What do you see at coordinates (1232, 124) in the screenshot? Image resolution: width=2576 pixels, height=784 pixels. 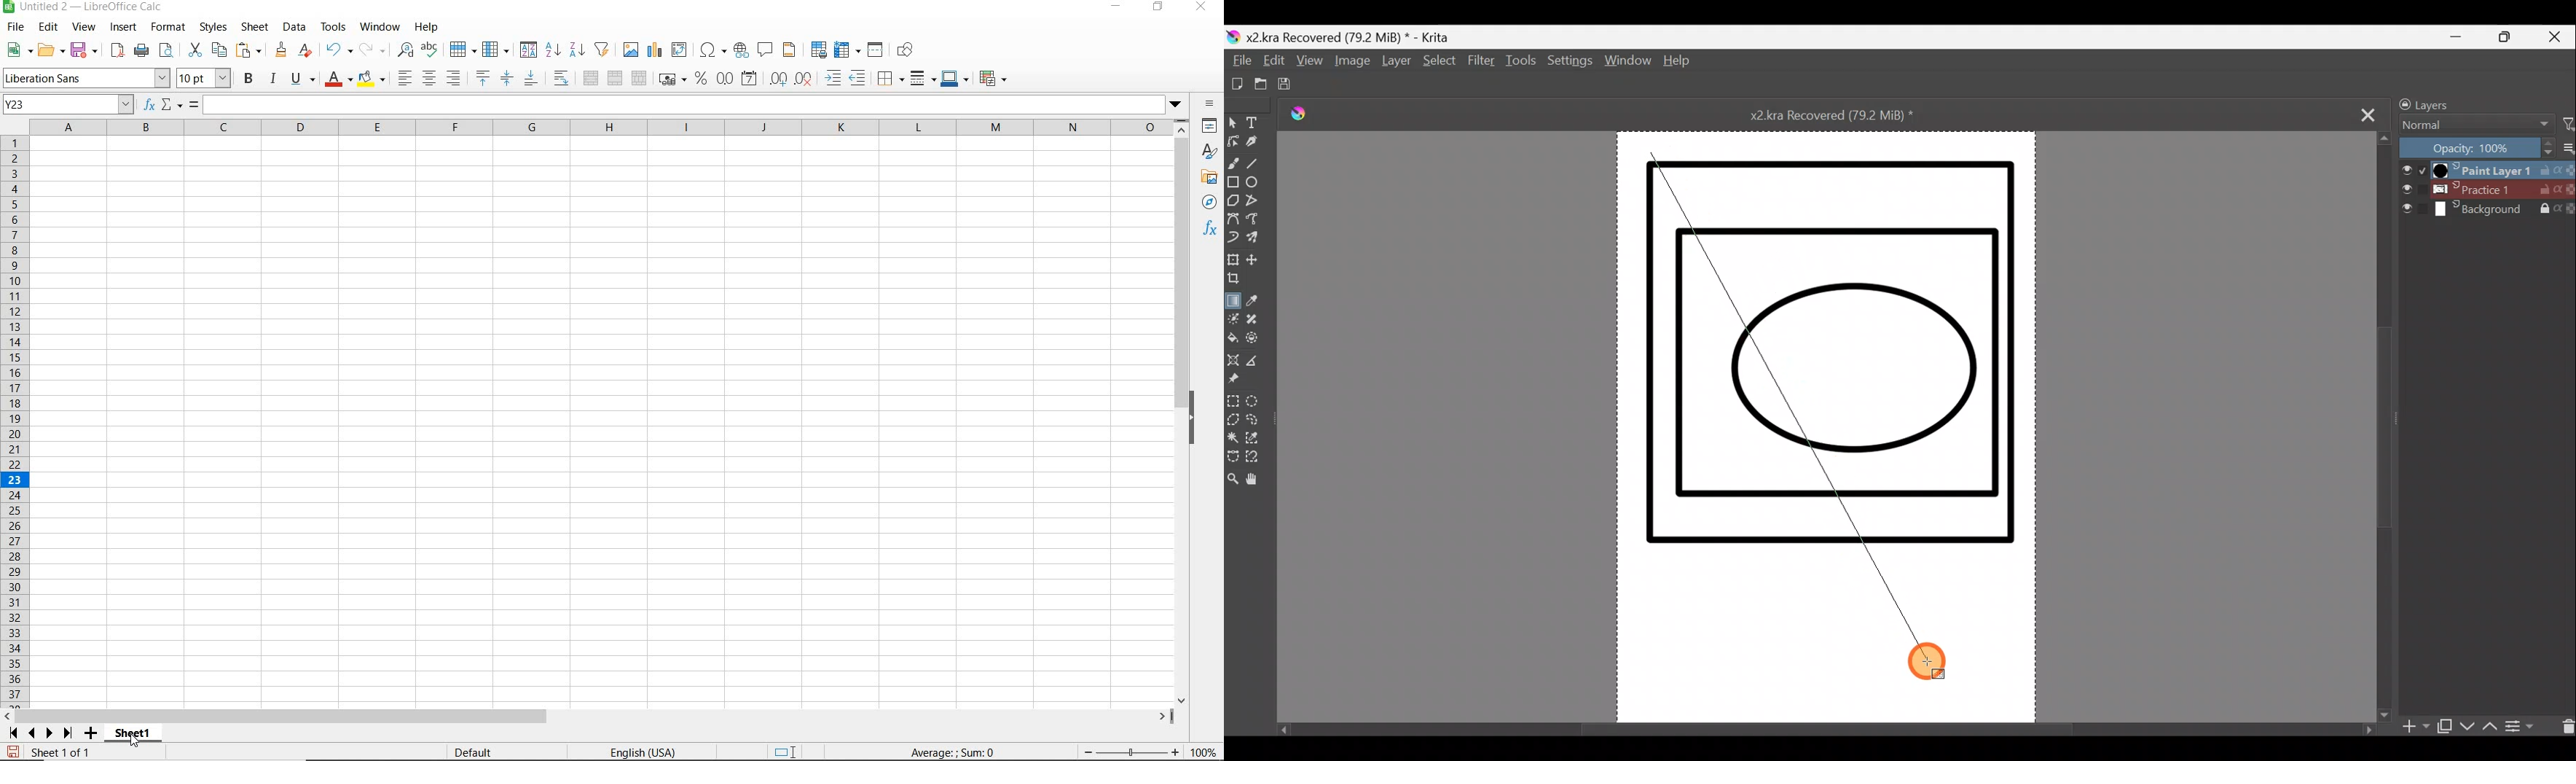 I see `Select shapes tool` at bounding box center [1232, 124].